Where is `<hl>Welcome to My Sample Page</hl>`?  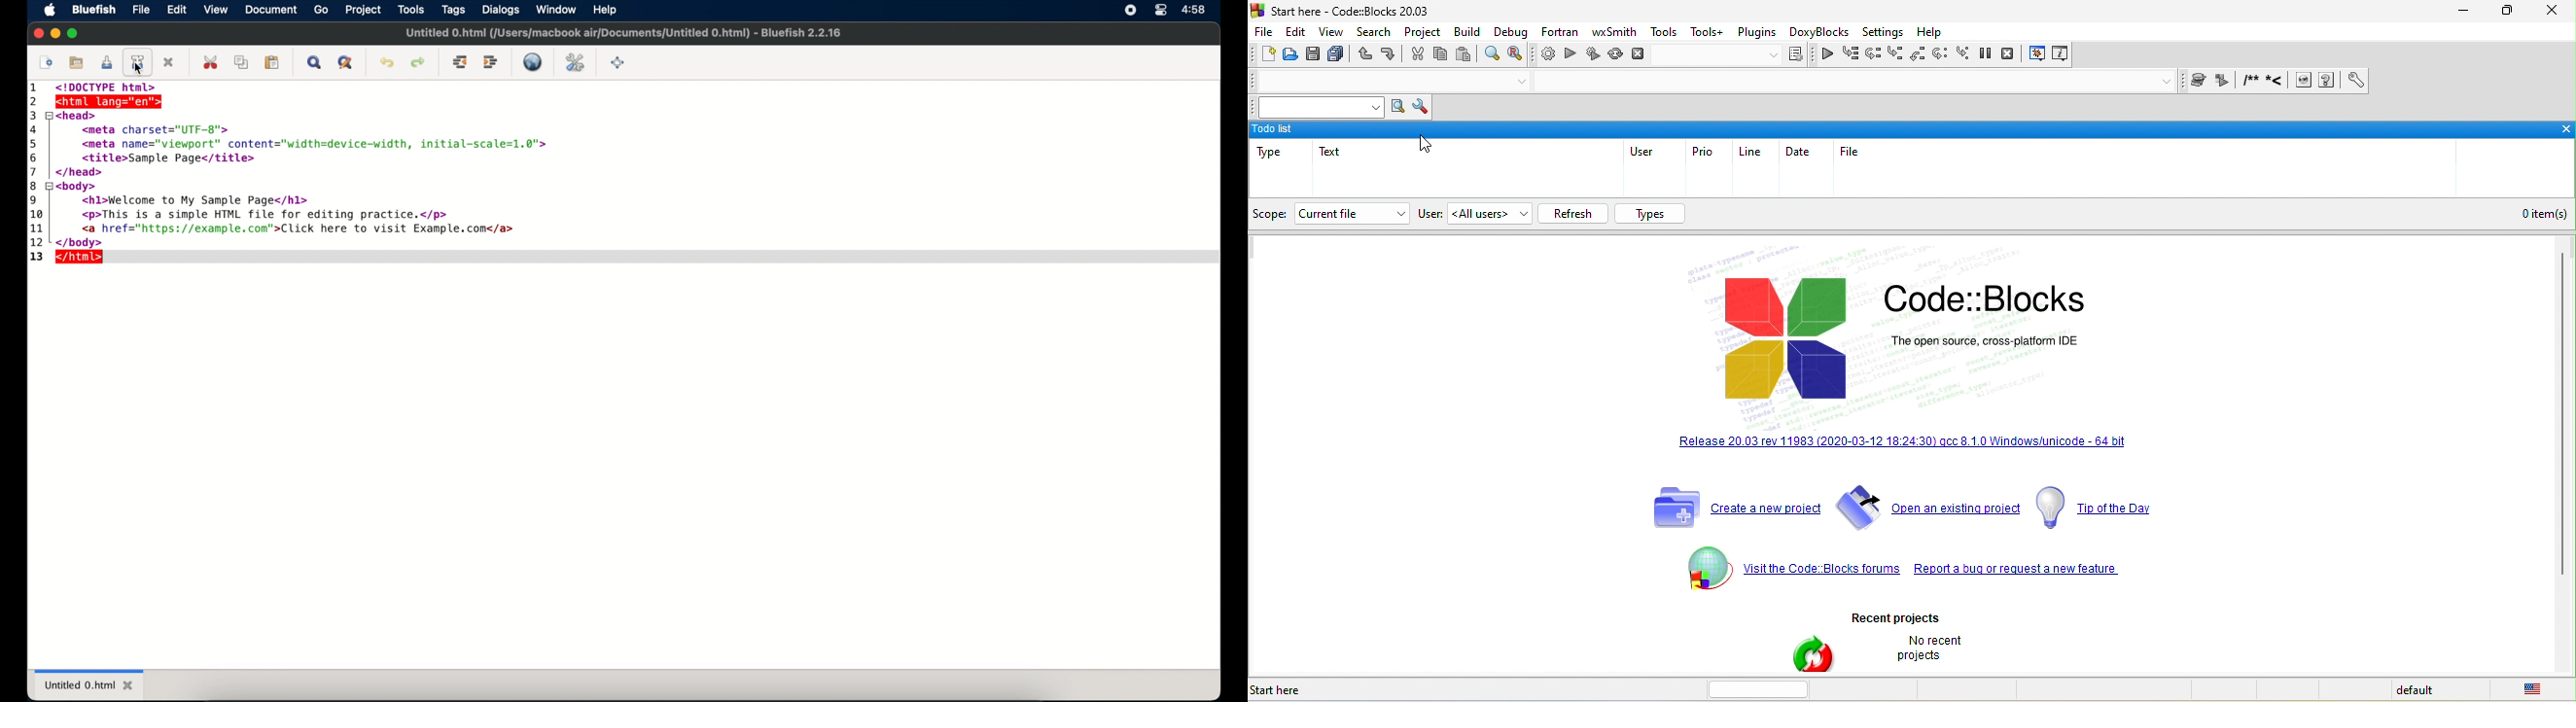 <hl>Welcome to My Sample Page</hl> is located at coordinates (190, 200).